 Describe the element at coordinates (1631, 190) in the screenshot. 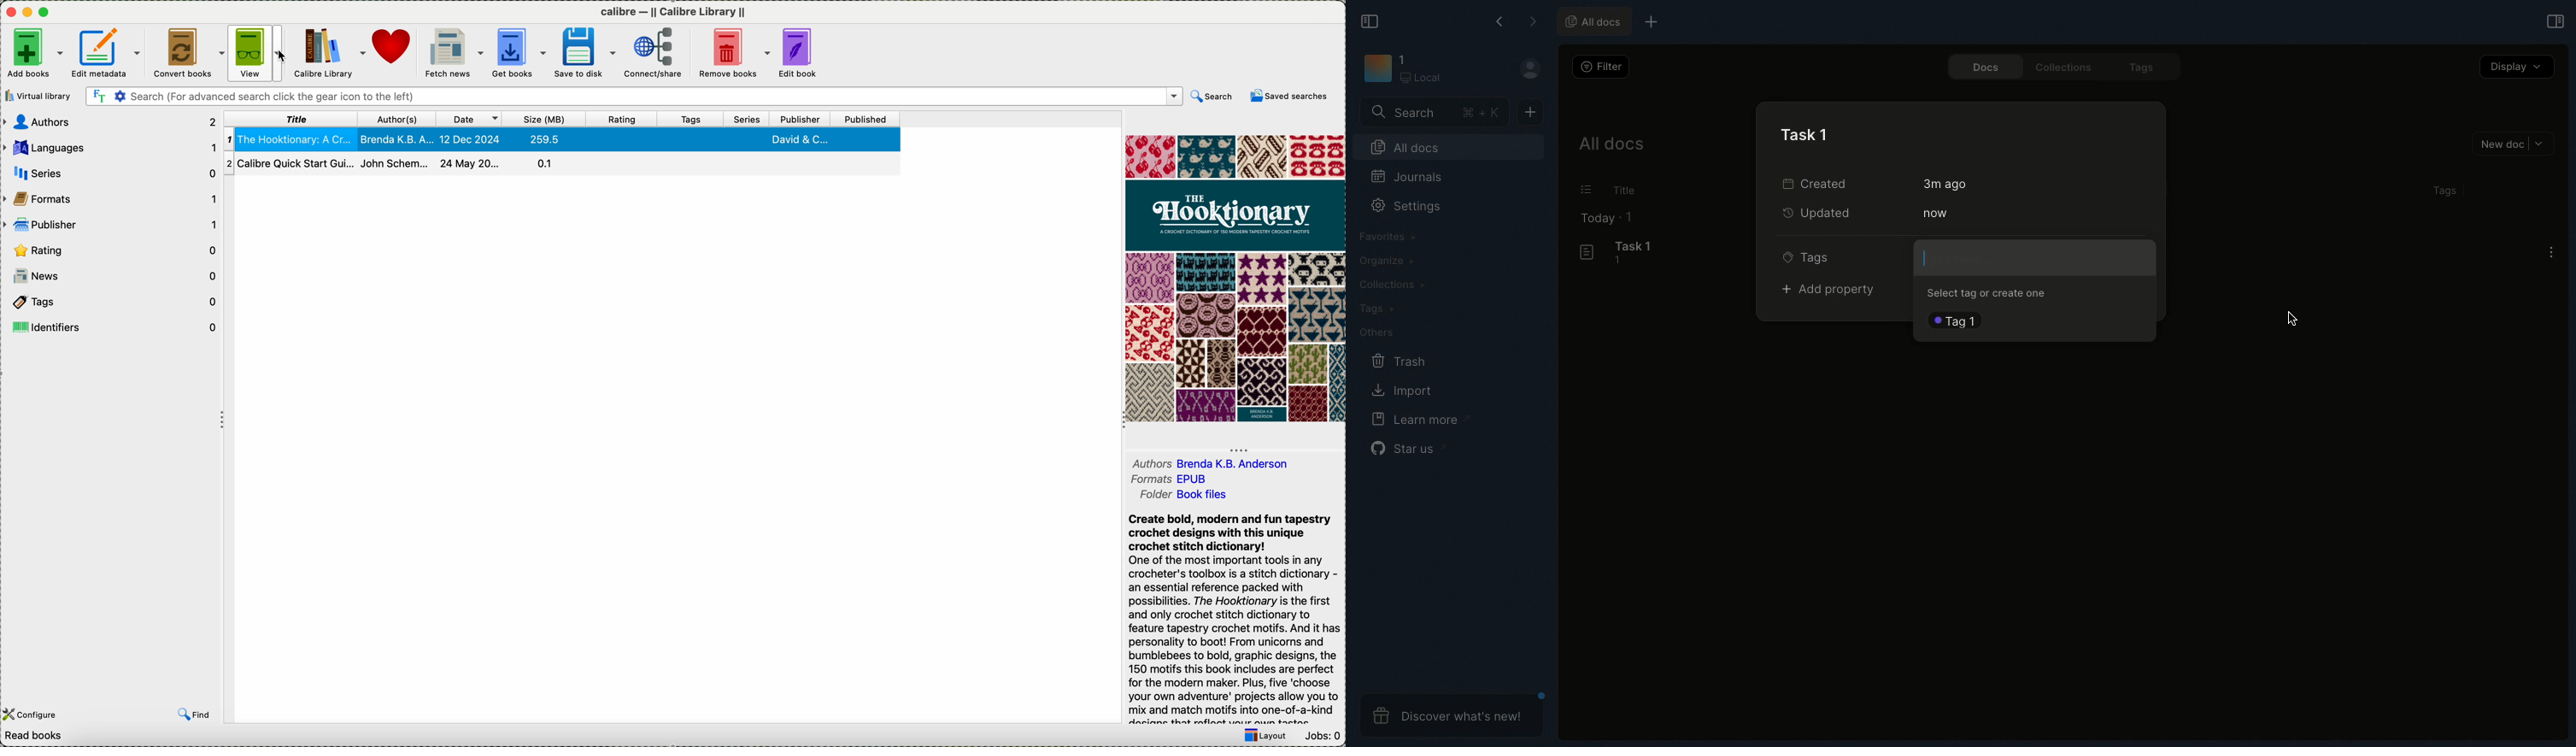

I see `Title` at that location.